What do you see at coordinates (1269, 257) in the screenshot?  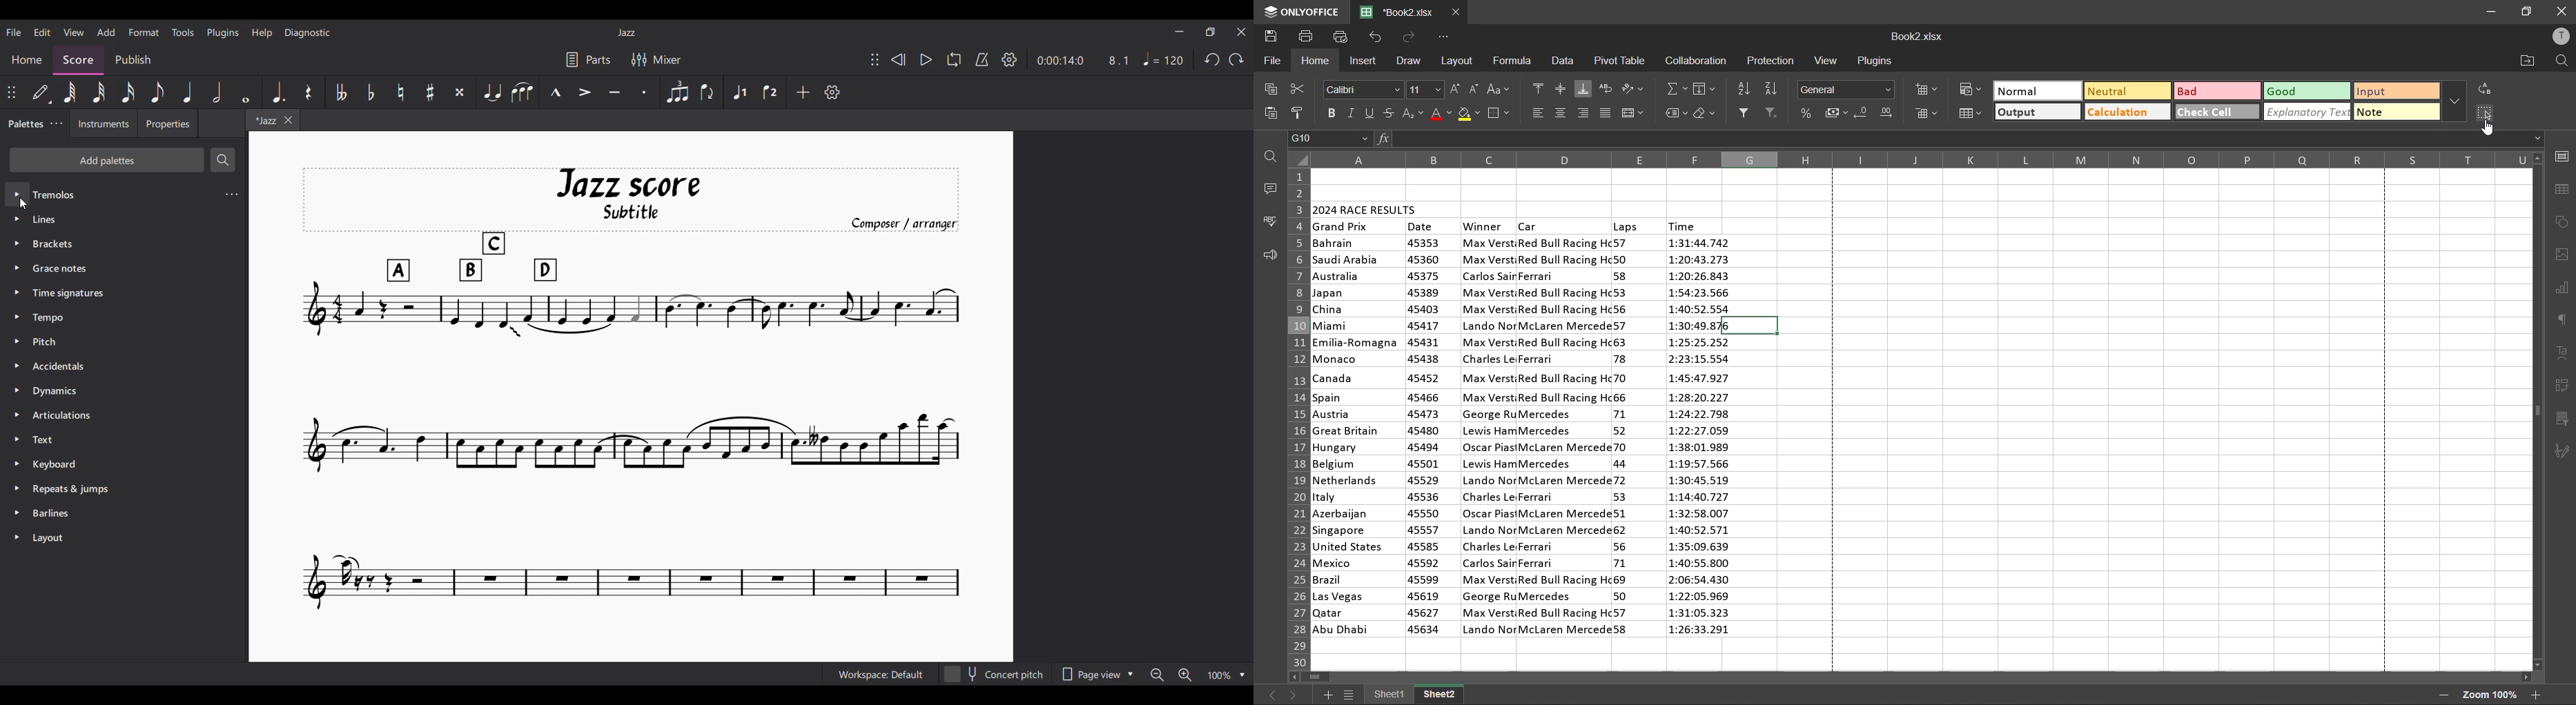 I see `feedback` at bounding box center [1269, 257].